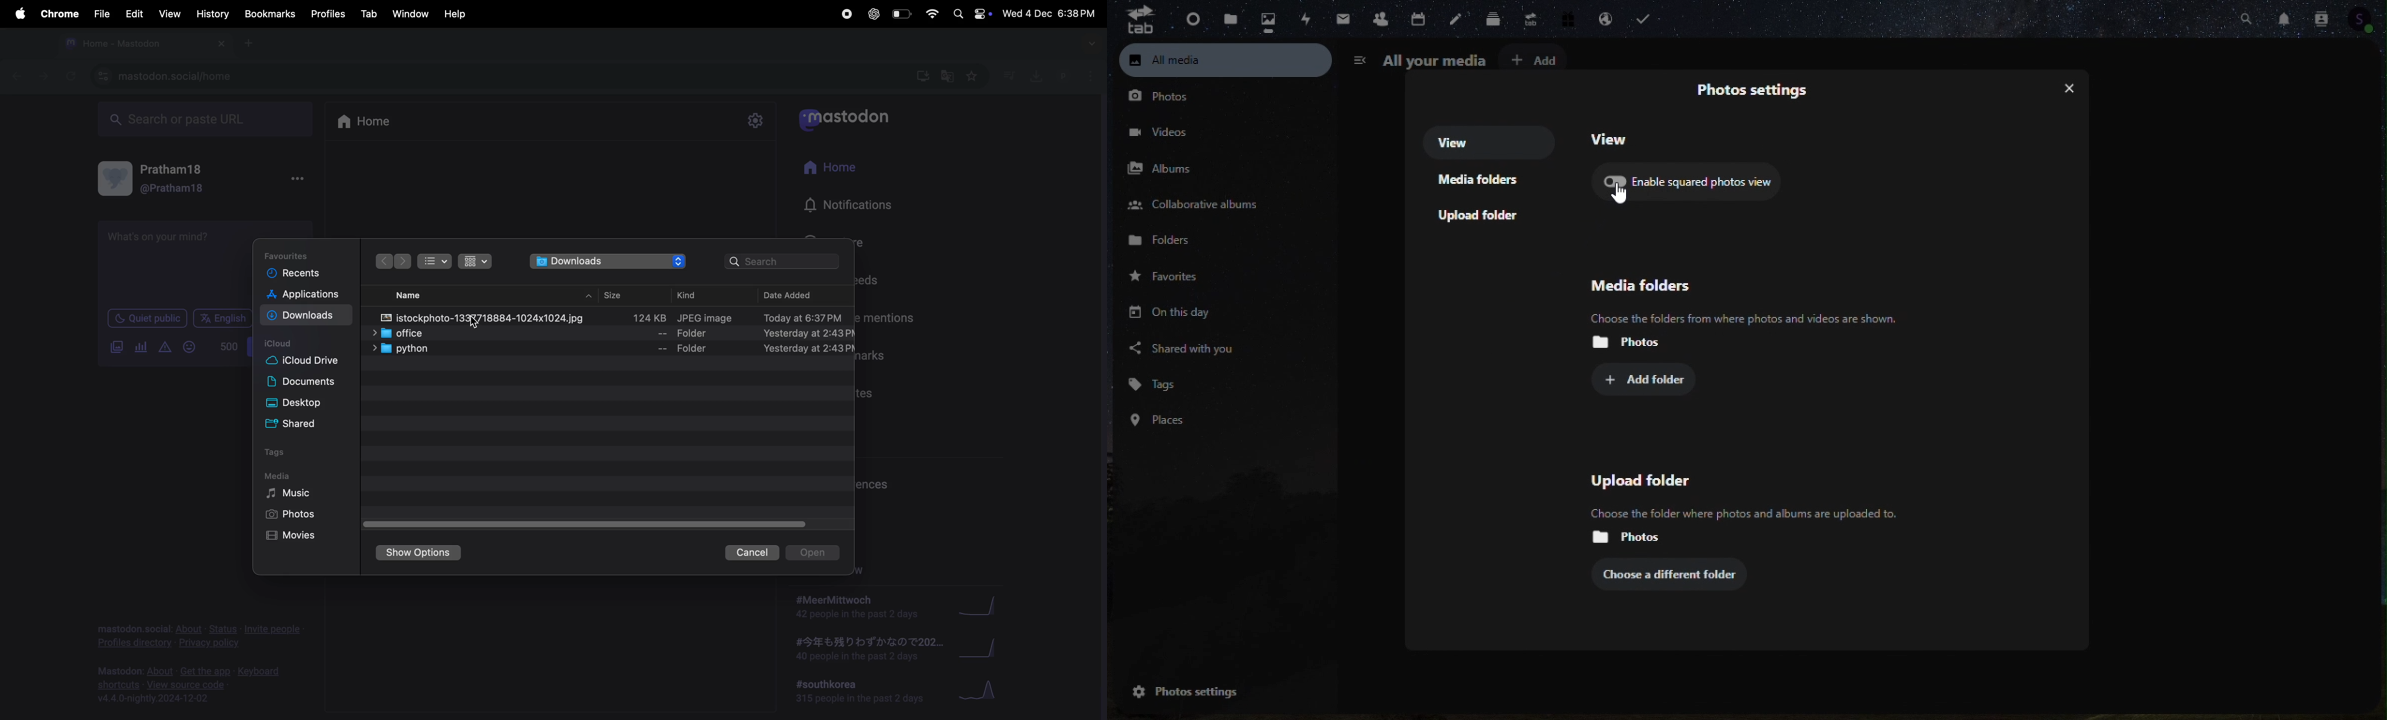 The width and height of the screenshot is (2408, 728). I want to click on down loads, so click(608, 263).